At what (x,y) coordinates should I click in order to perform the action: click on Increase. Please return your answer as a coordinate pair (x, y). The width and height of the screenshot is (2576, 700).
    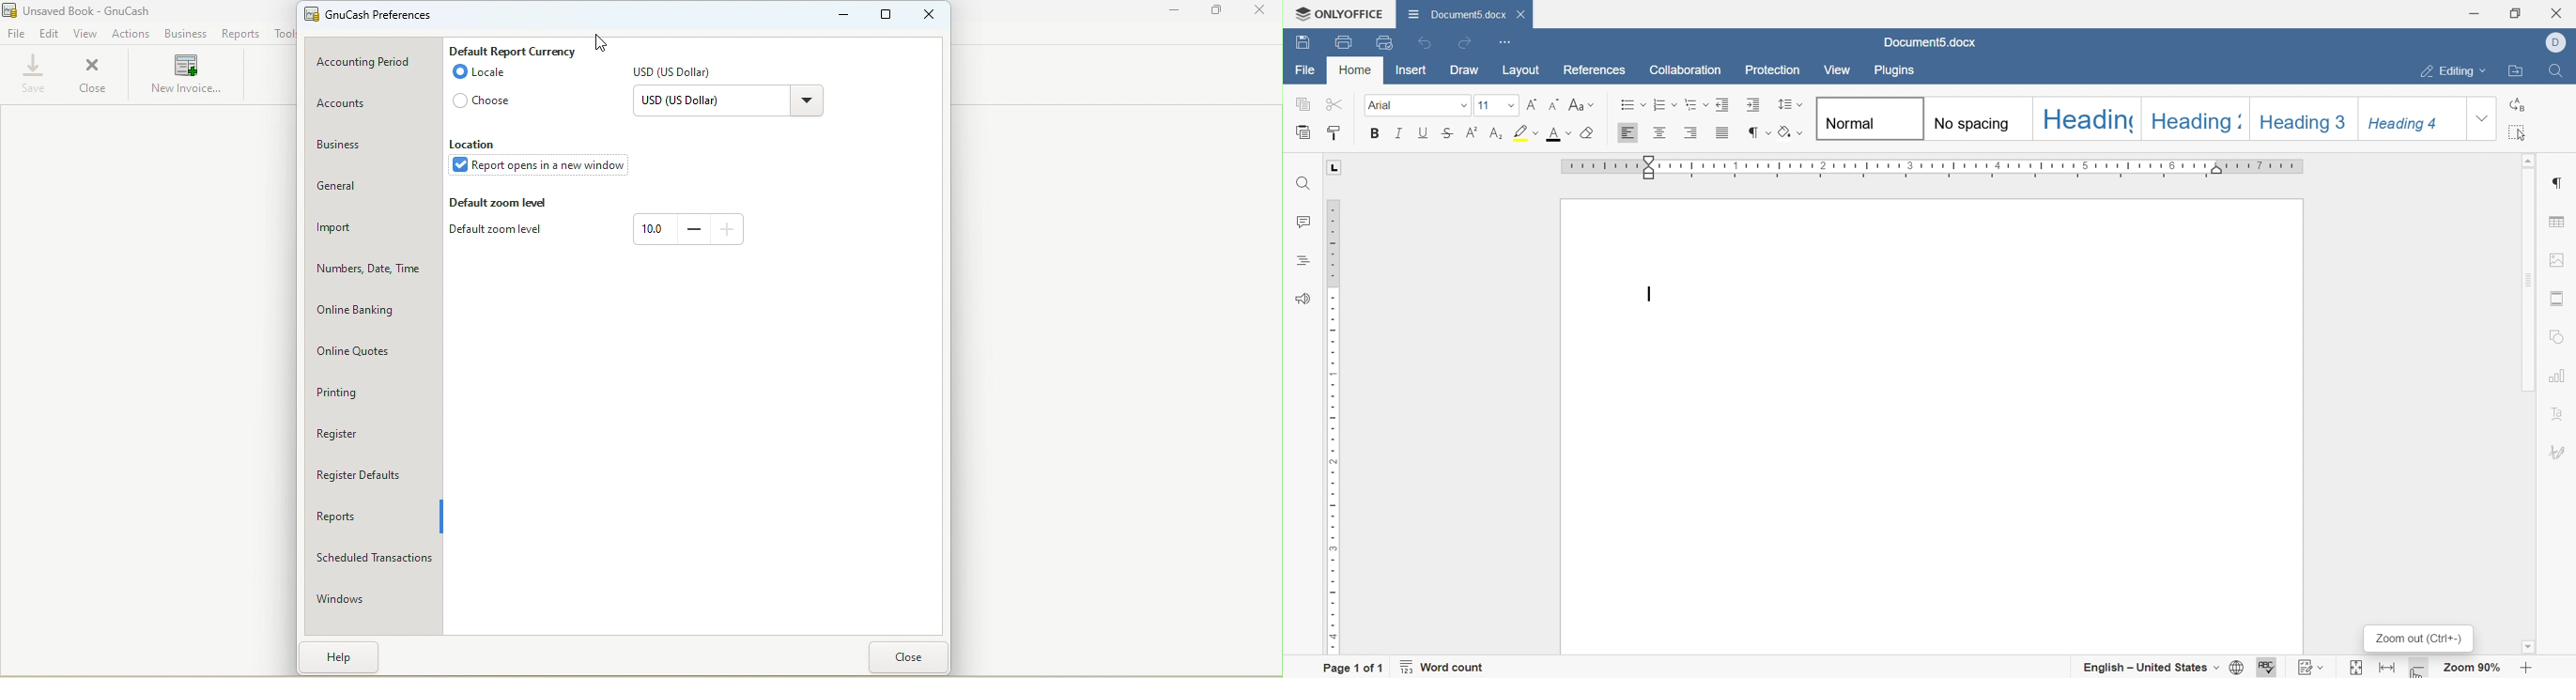
    Looking at the image, I should click on (728, 227).